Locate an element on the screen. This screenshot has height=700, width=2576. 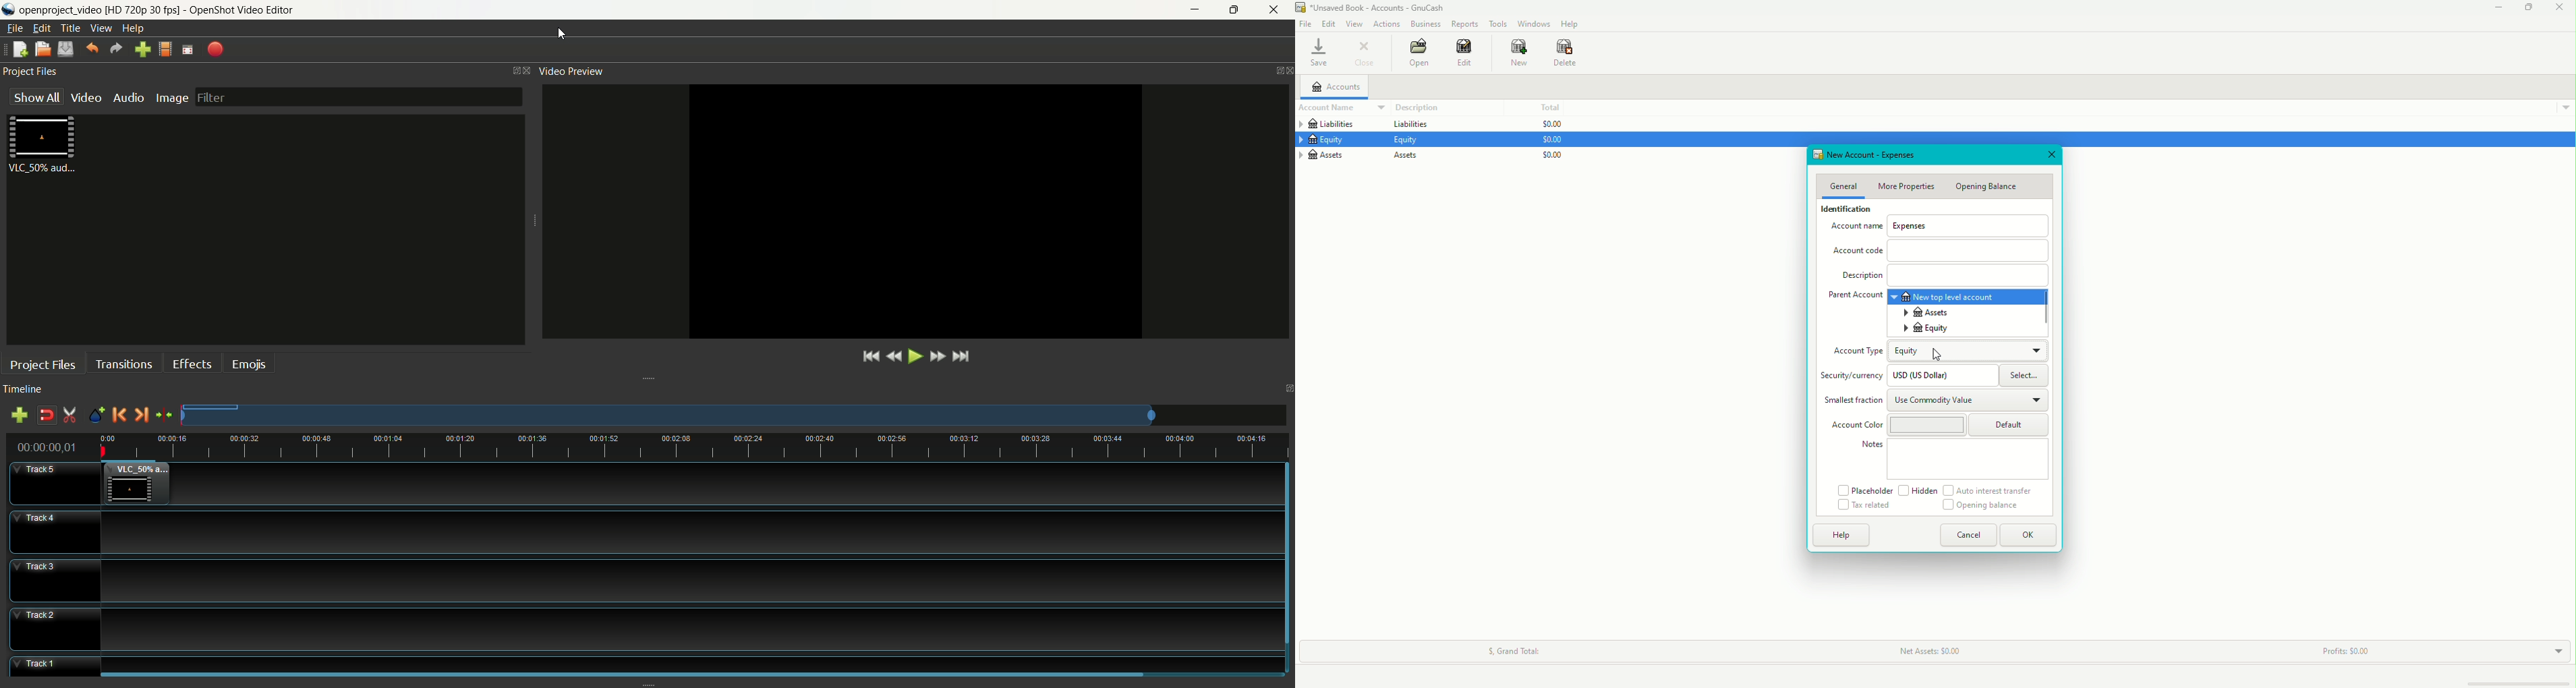
More Properties is located at coordinates (1906, 186).